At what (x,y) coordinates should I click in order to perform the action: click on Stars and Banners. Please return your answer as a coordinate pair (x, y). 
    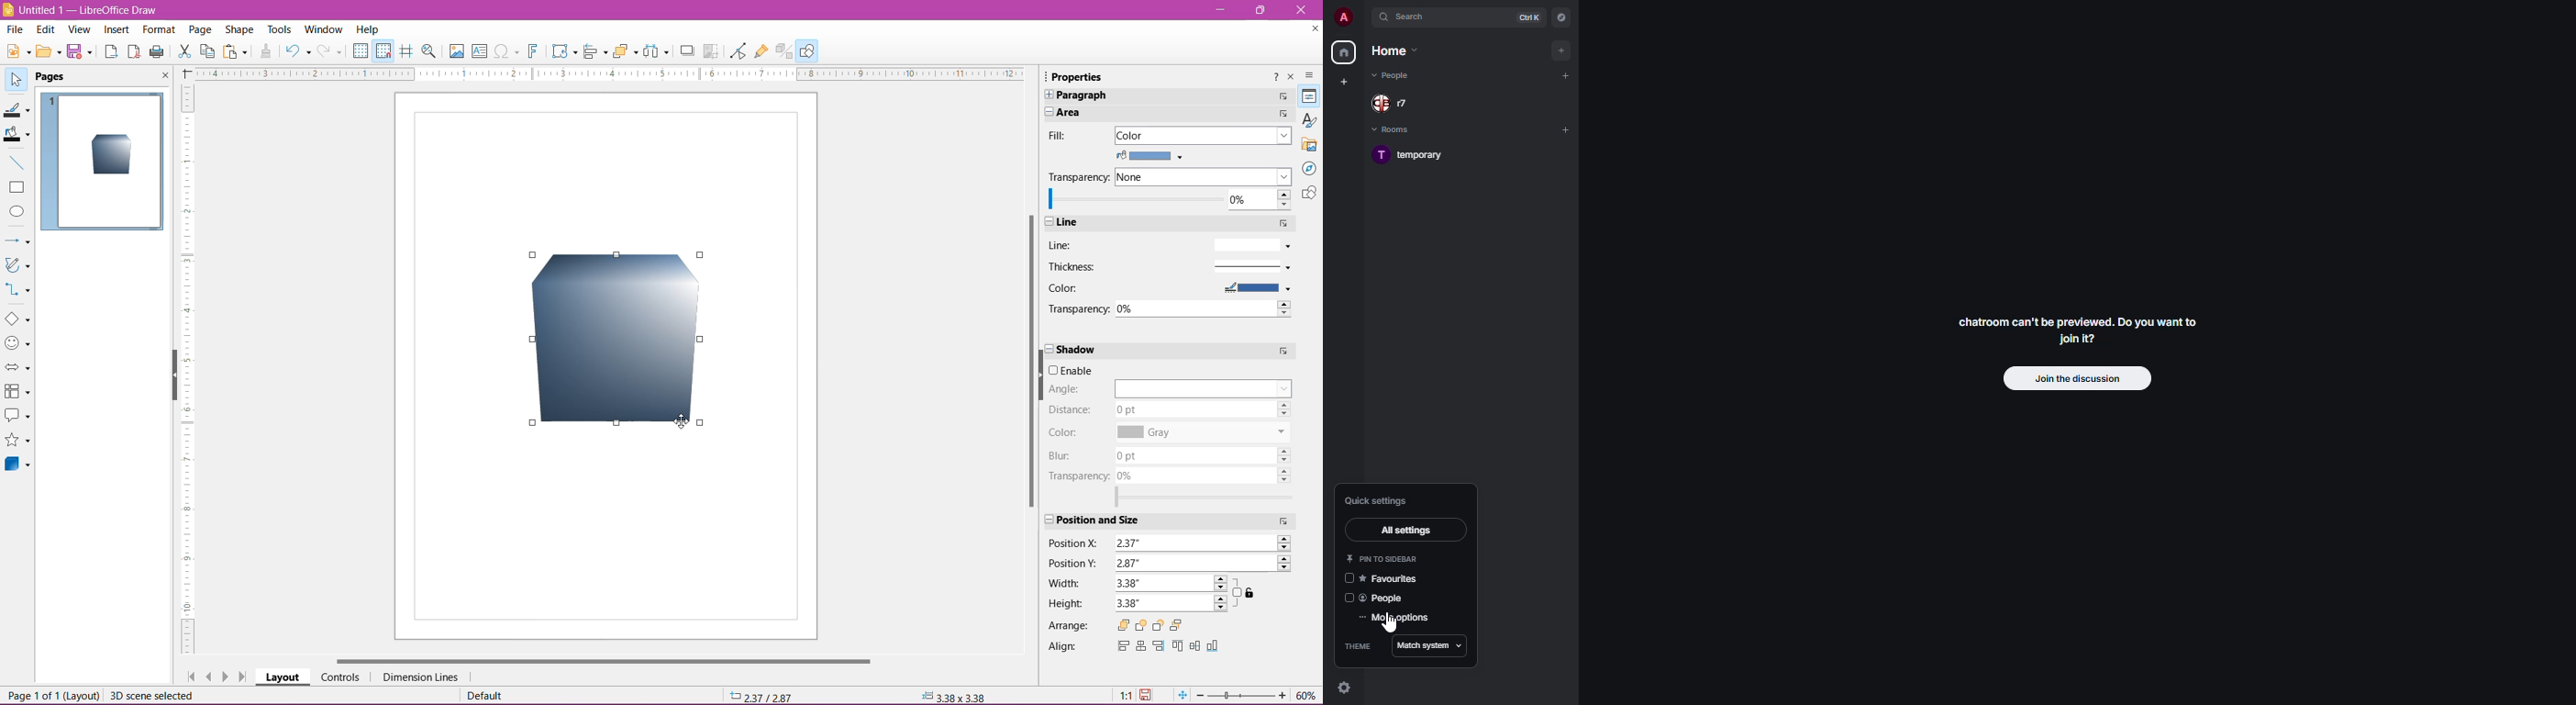
    Looking at the image, I should click on (18, 441).